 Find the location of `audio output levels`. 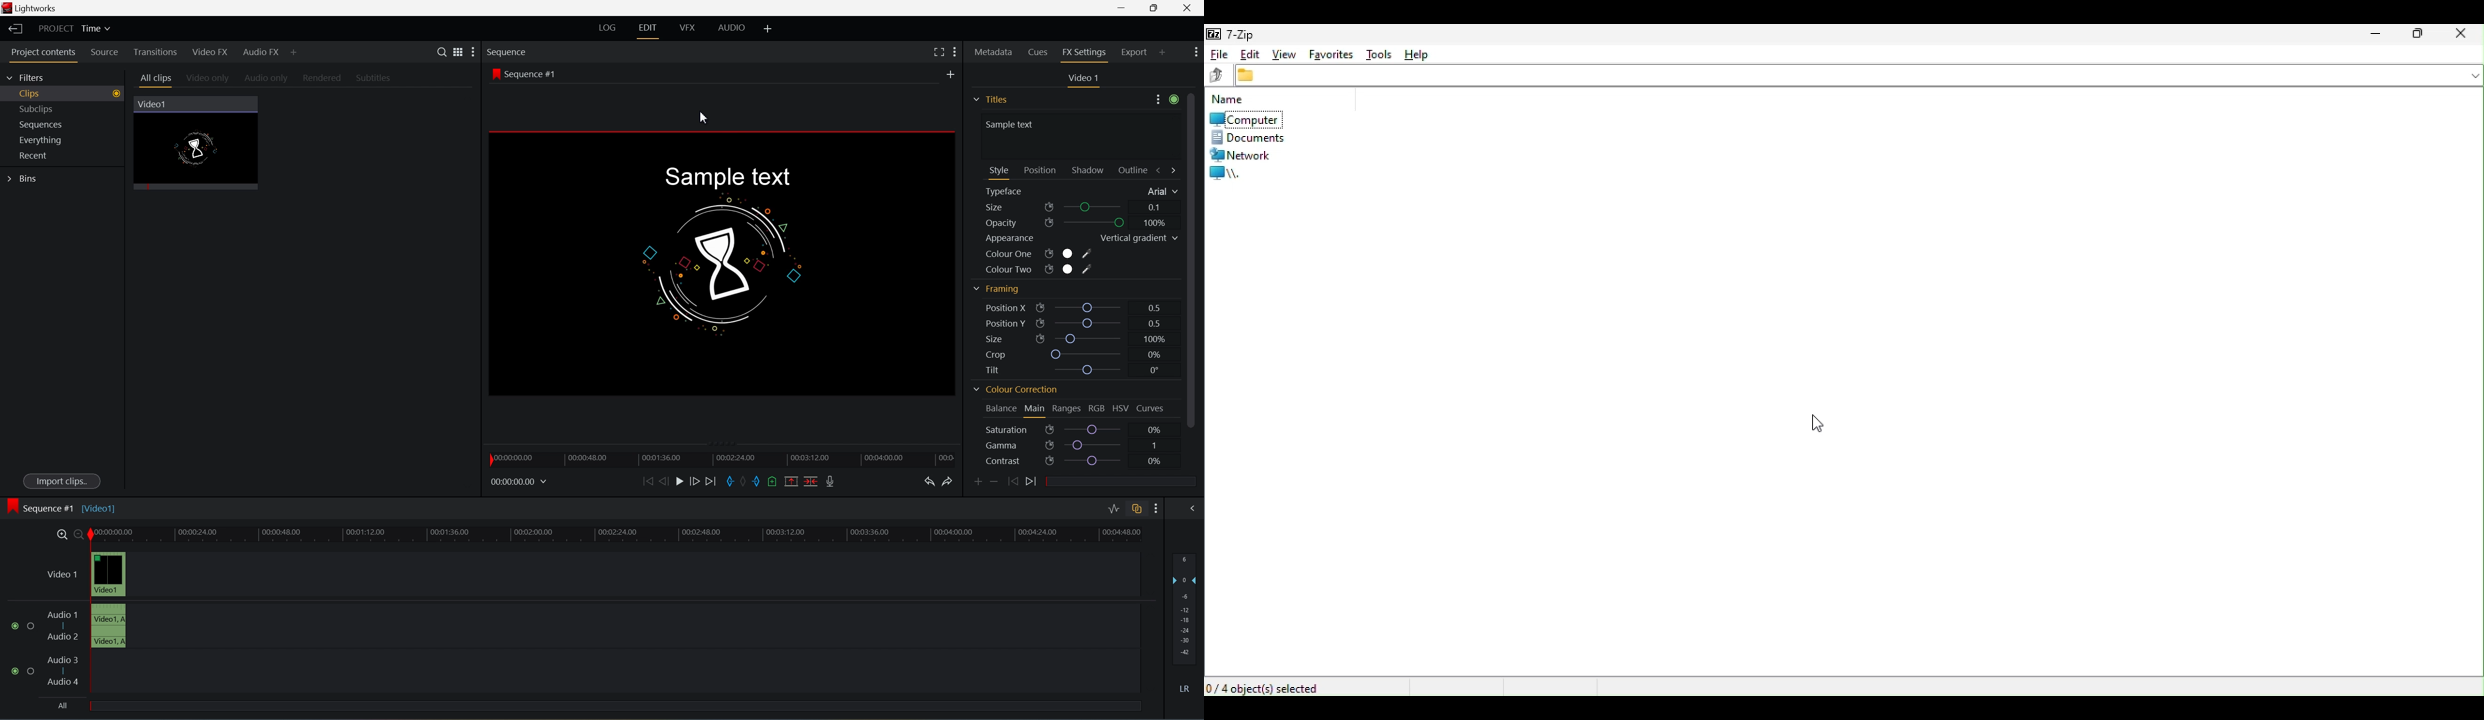

audio output levels is located at coordinates (1188, 603).